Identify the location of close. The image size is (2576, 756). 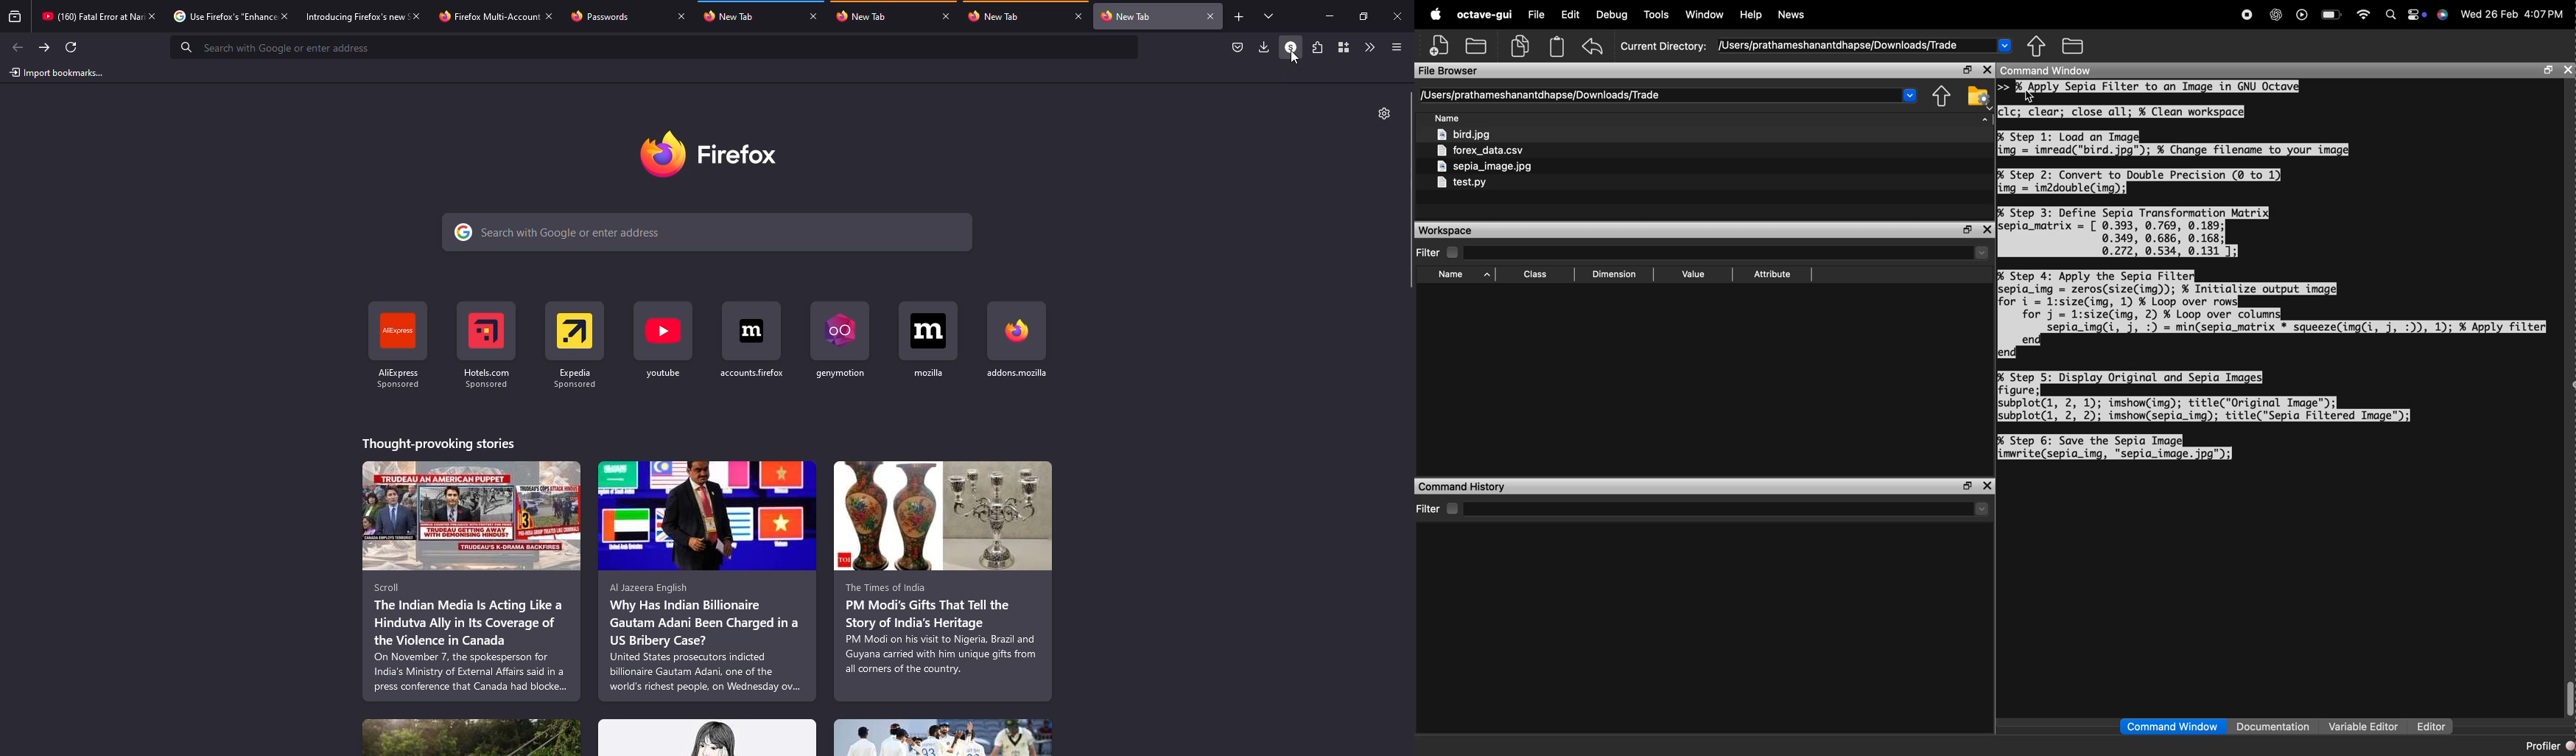
(944, 17).